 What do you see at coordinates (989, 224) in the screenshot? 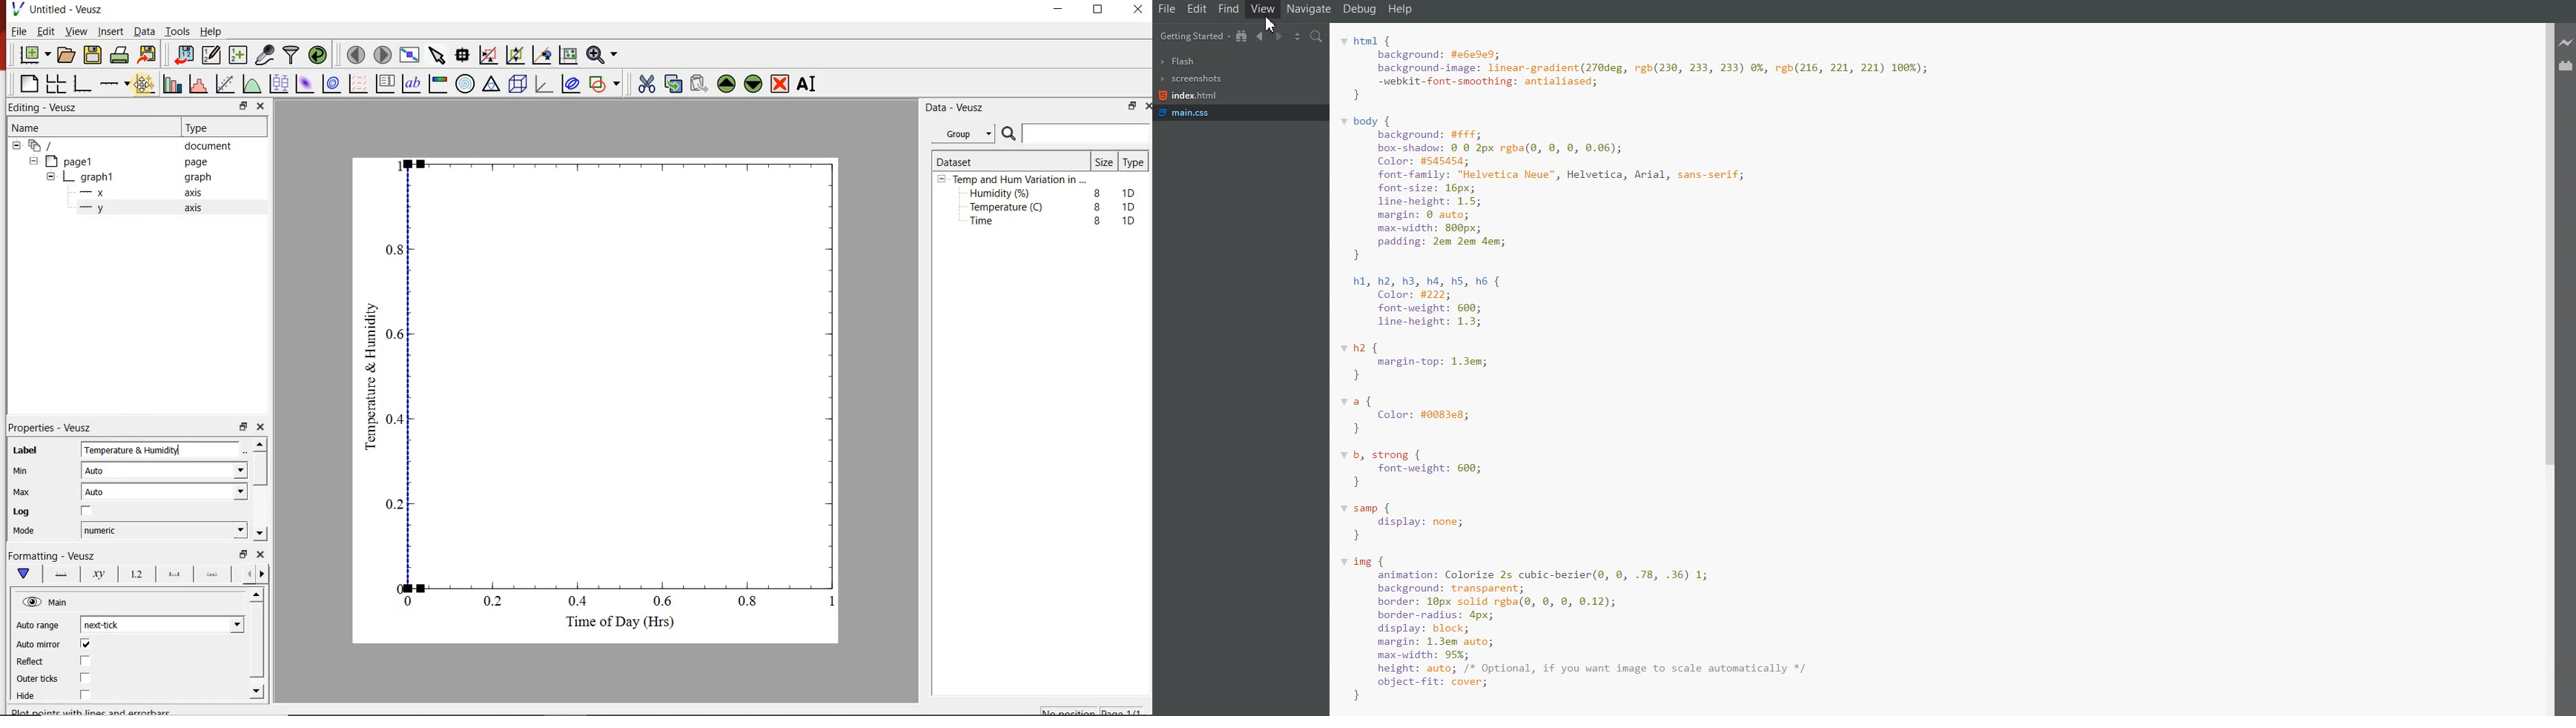
I see `Time` at bounding box center [989, 224].